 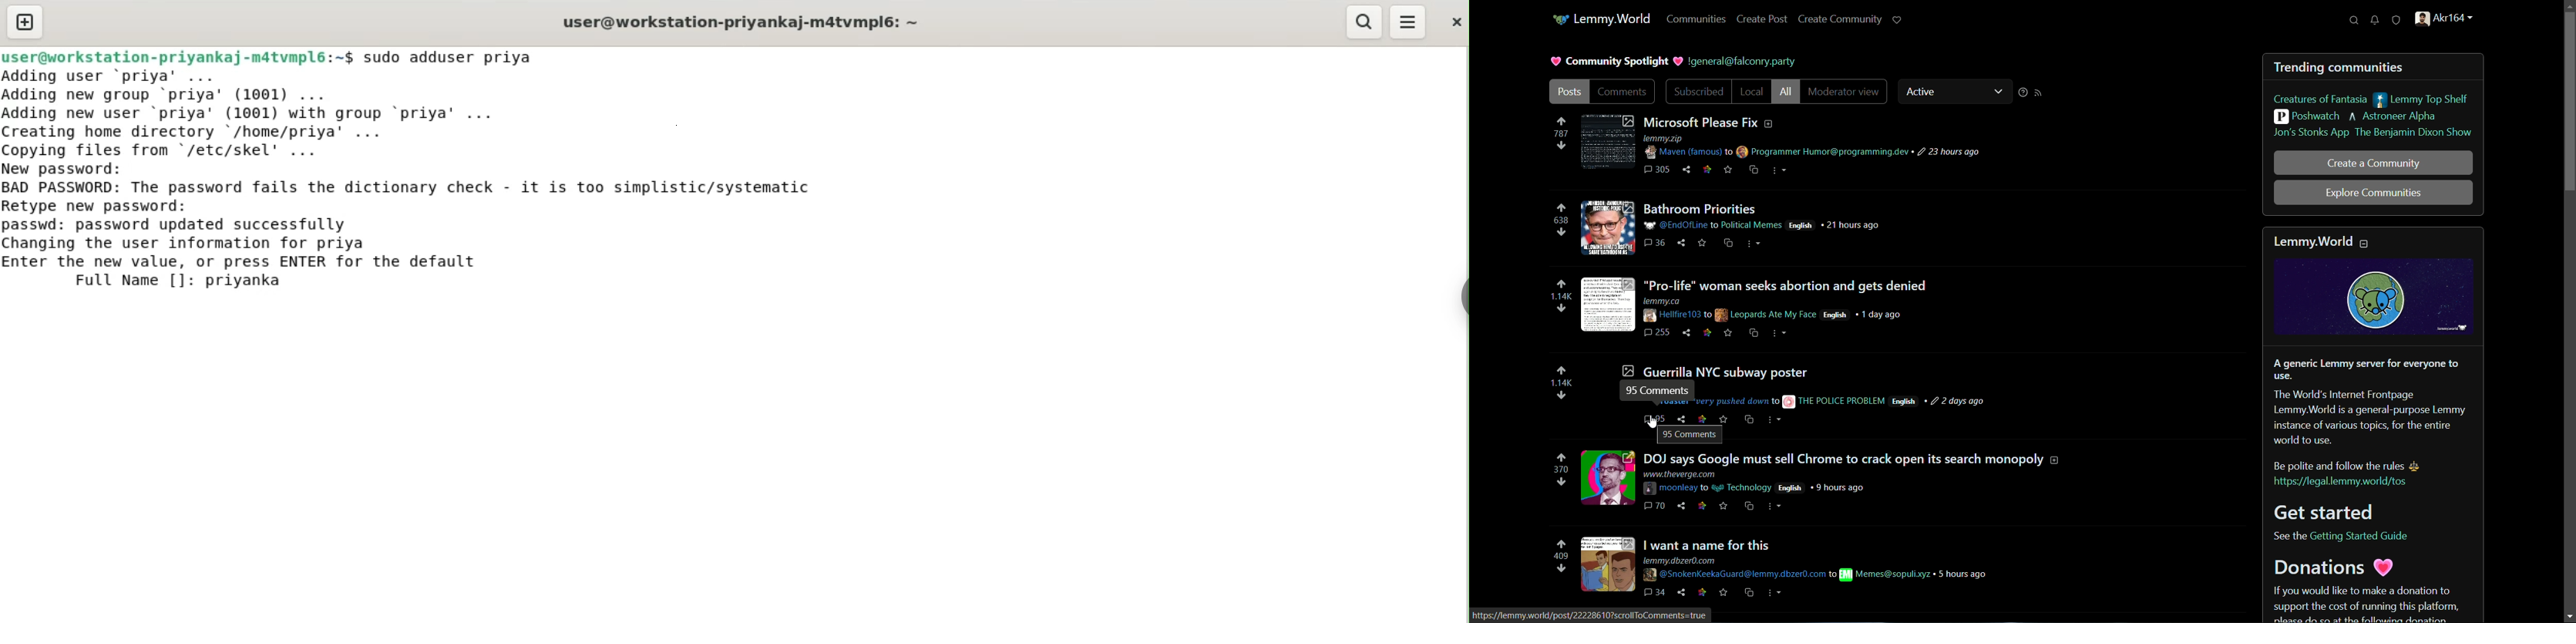 What do you see at coordinates (2339, 67) in the screenshot?
I see `trending communities` at bounding box center [2339, 67].